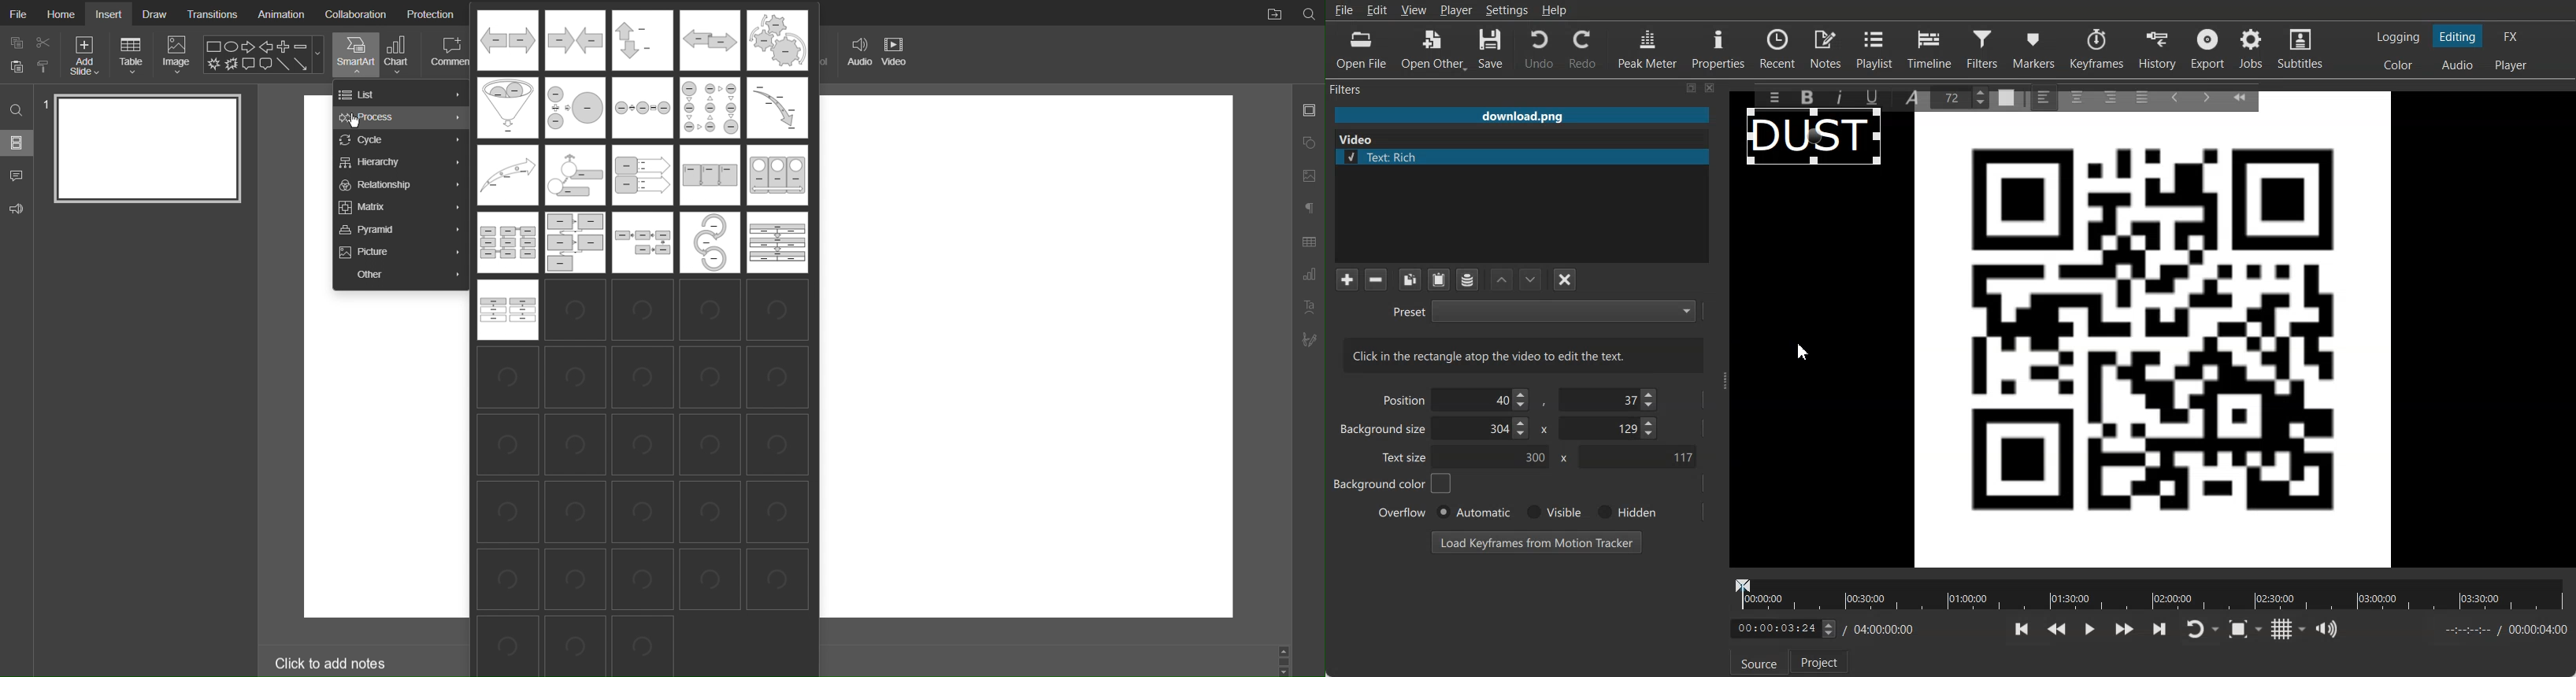  Describe the element at coordinates (1401, 399) in the screenshot. I see `Position` at that location.